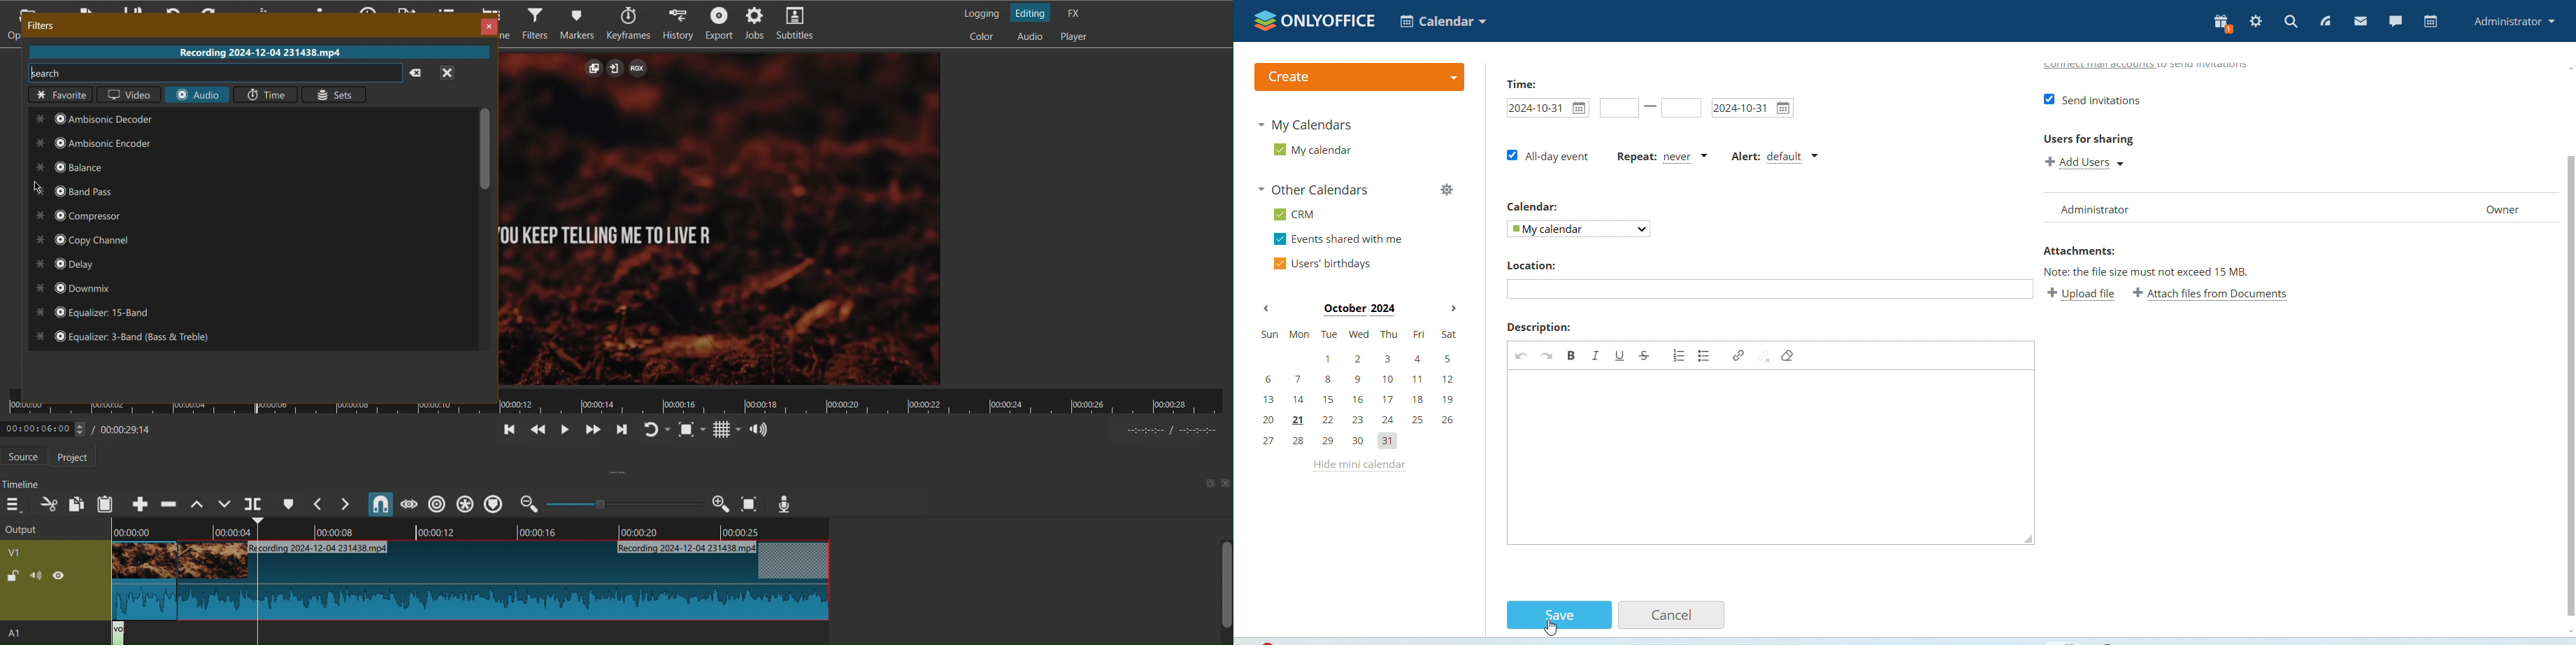  I want to click on clear, so click(418, 73).